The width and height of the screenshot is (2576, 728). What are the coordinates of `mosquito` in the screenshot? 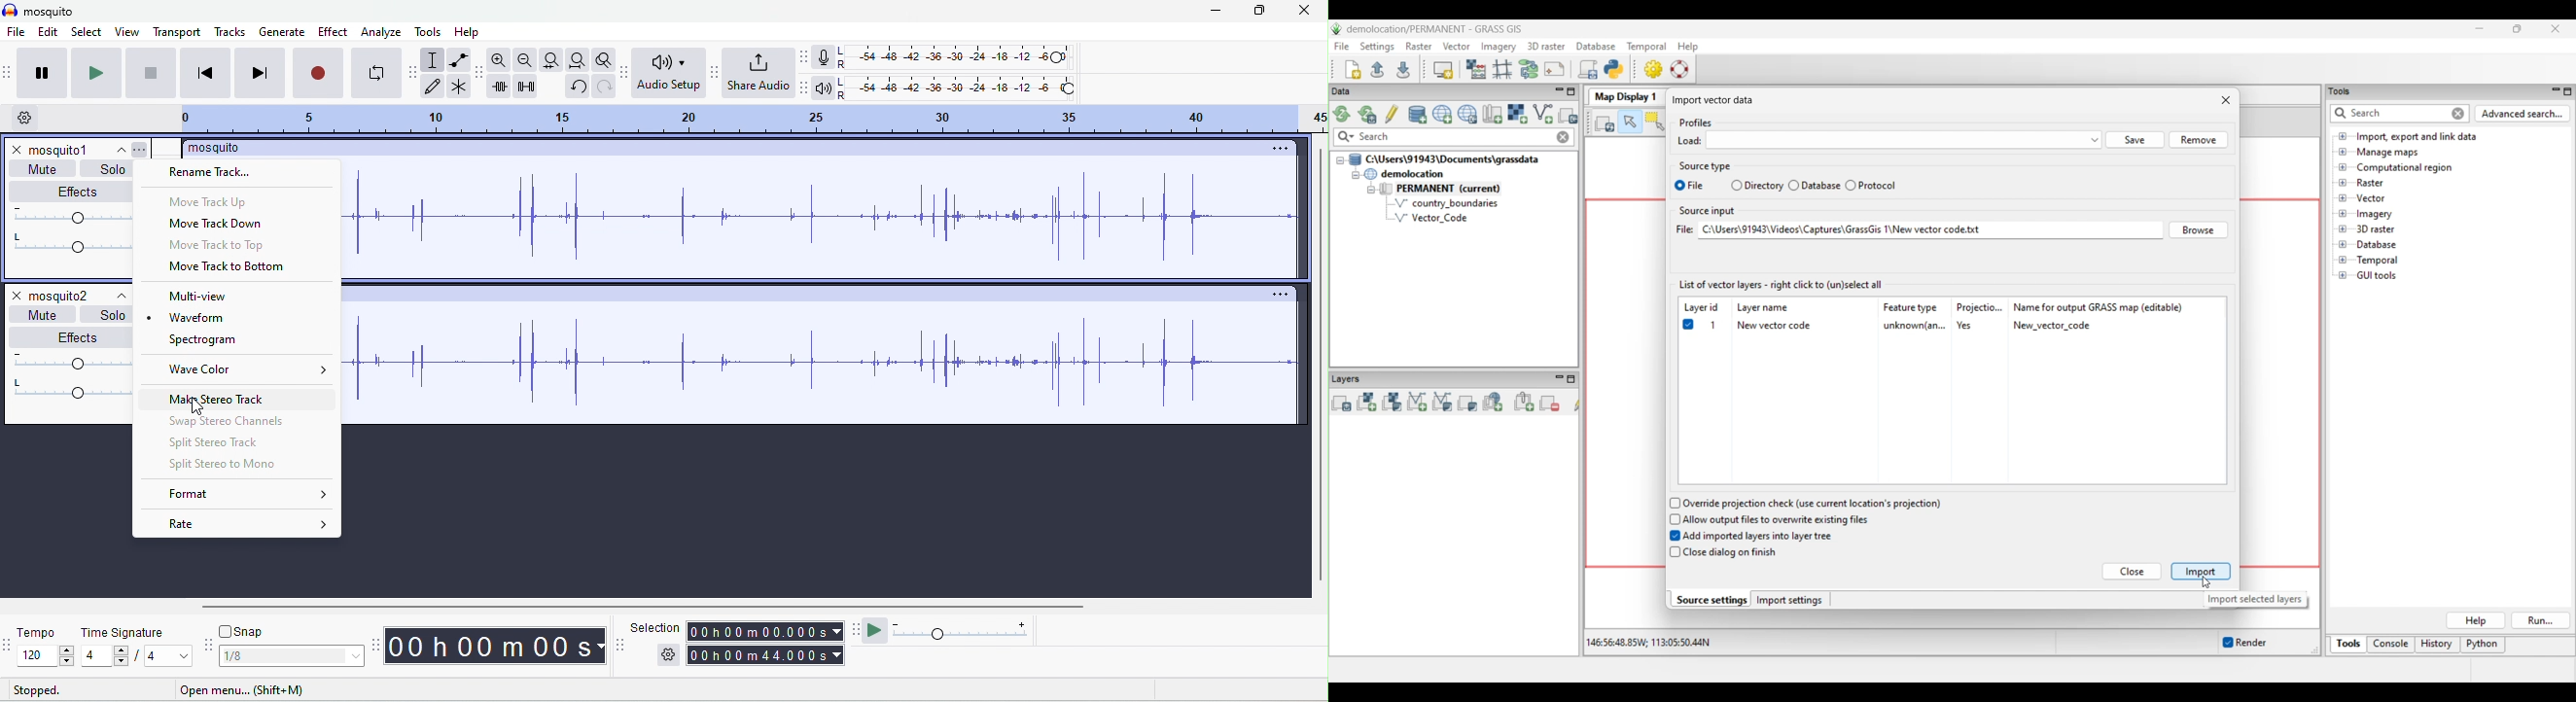 It's located at (42, 12).